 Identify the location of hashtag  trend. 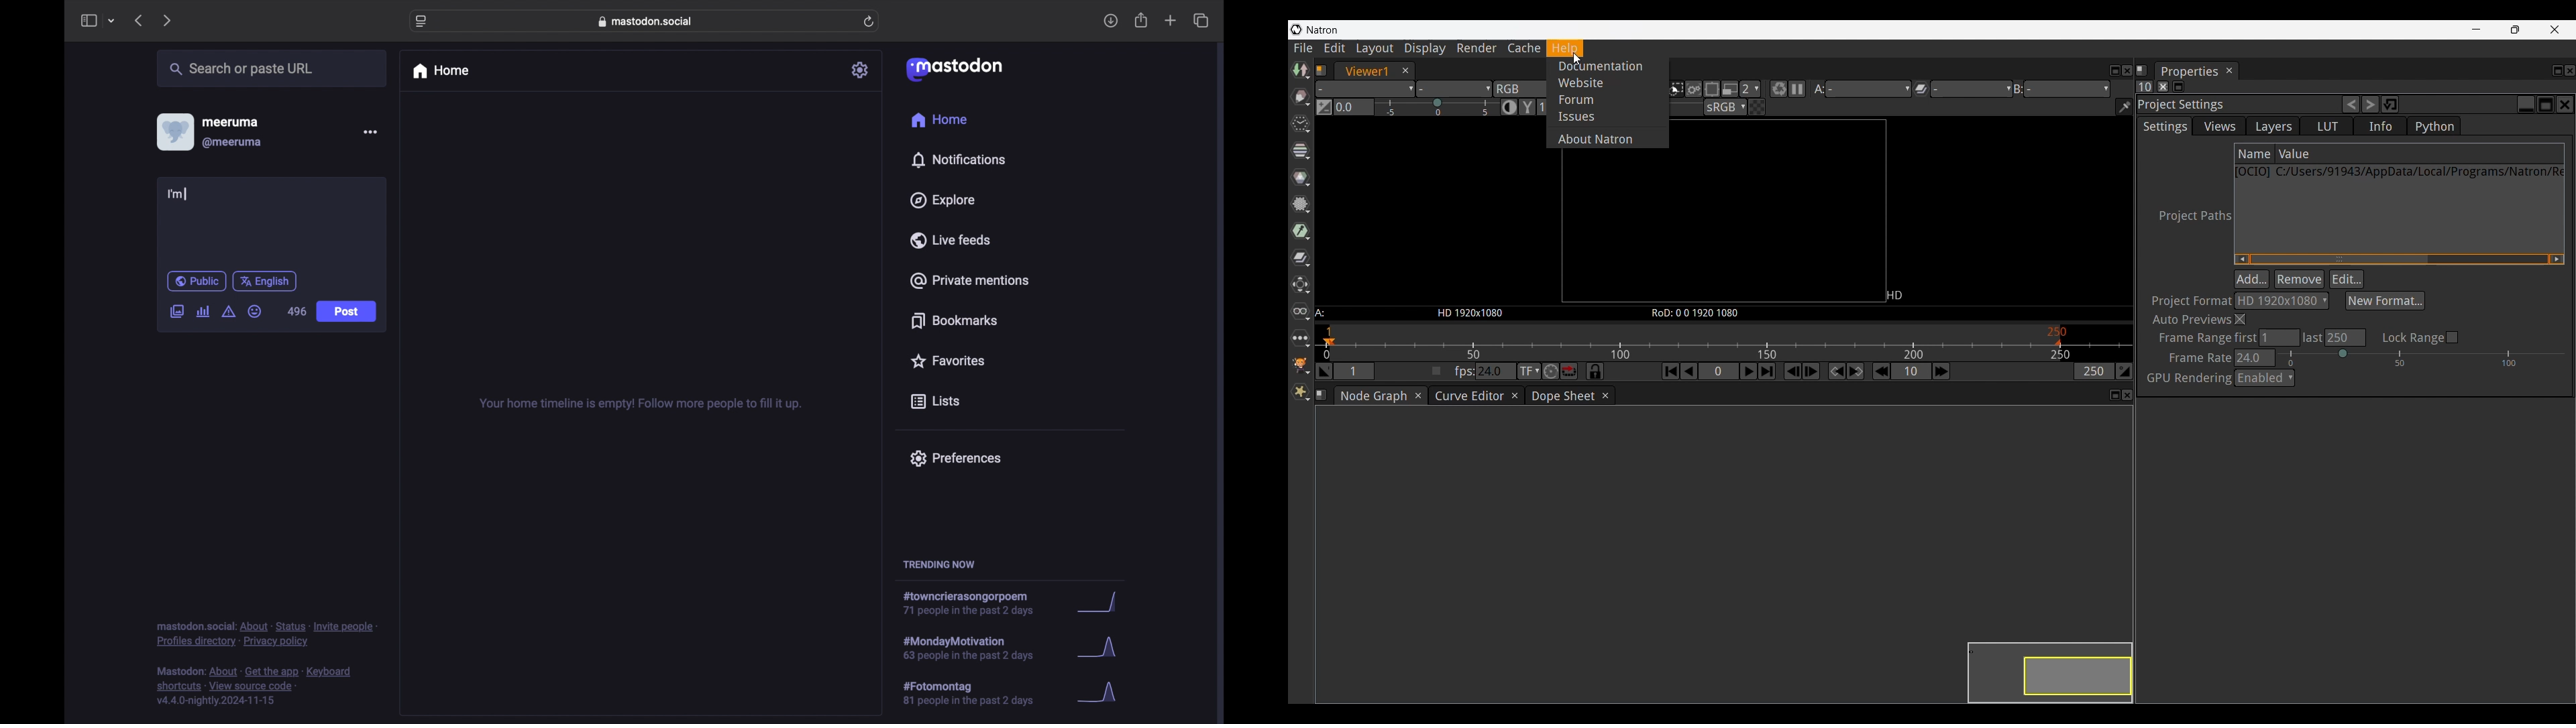
(981, 647).